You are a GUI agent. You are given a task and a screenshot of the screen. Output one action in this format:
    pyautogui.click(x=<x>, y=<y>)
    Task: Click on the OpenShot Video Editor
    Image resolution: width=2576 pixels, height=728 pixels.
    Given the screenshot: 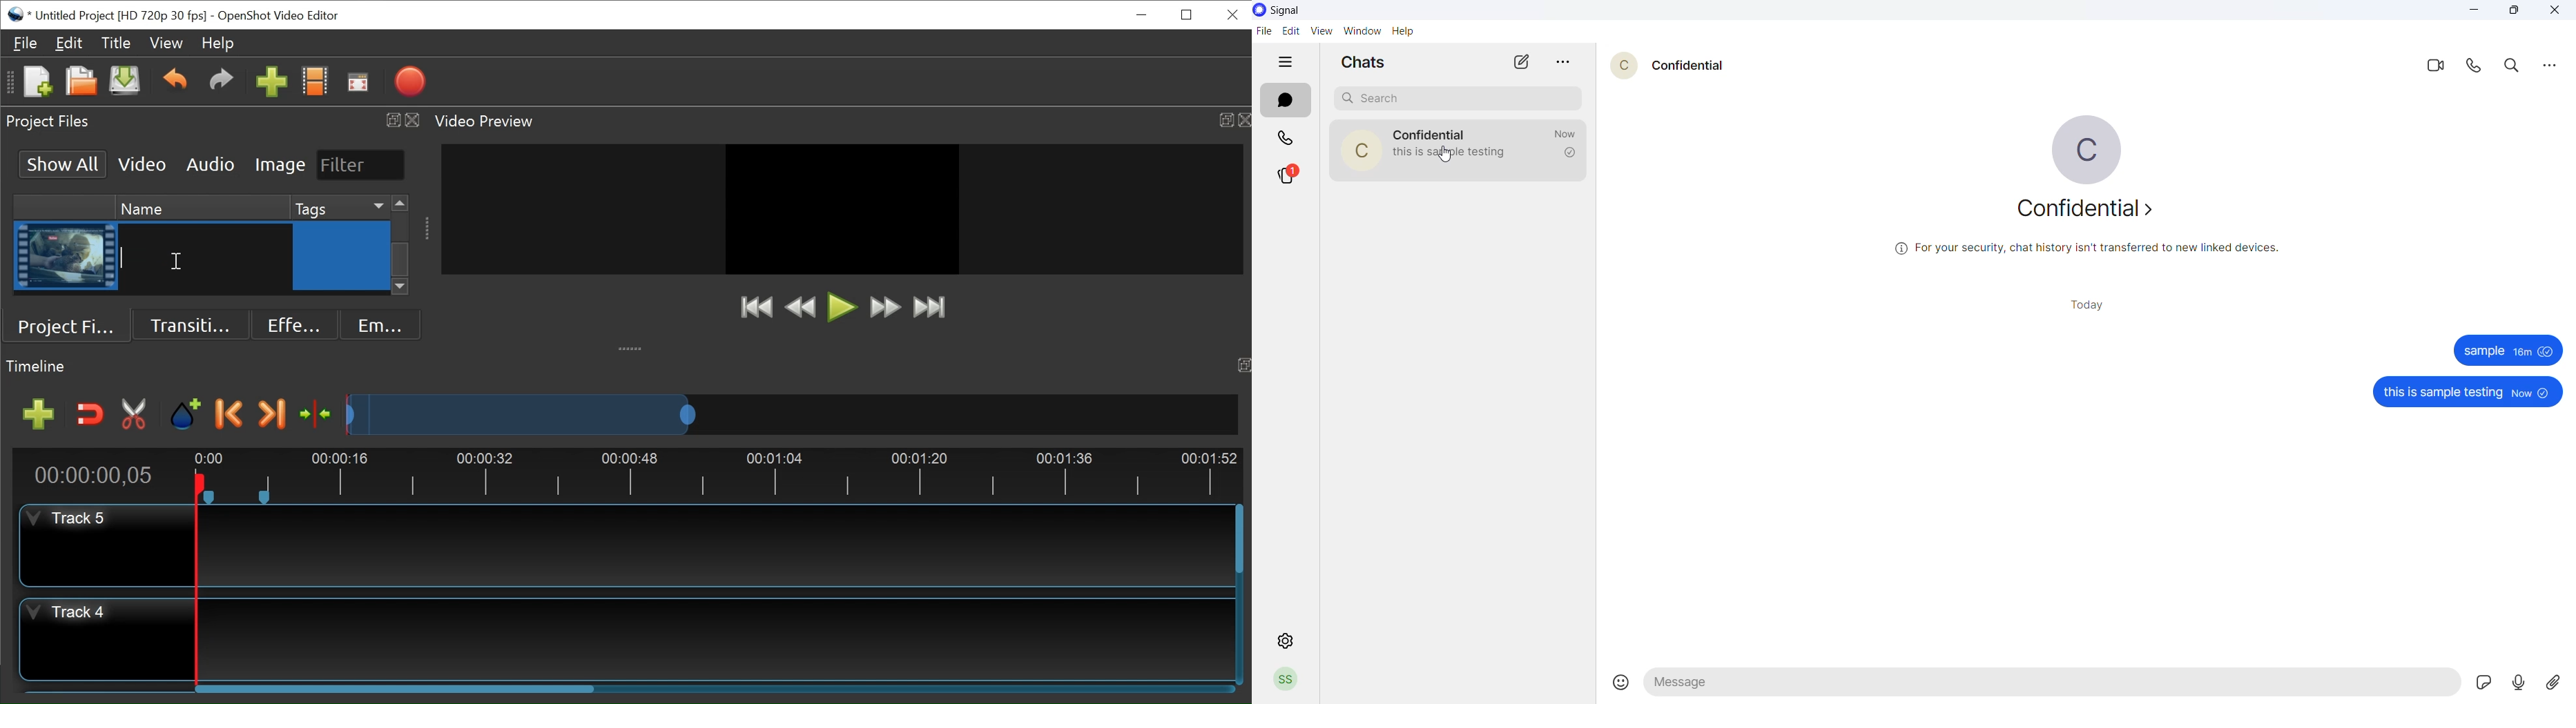 What is the action you would take?
    pyautogui.click(x=276, y=16)
    